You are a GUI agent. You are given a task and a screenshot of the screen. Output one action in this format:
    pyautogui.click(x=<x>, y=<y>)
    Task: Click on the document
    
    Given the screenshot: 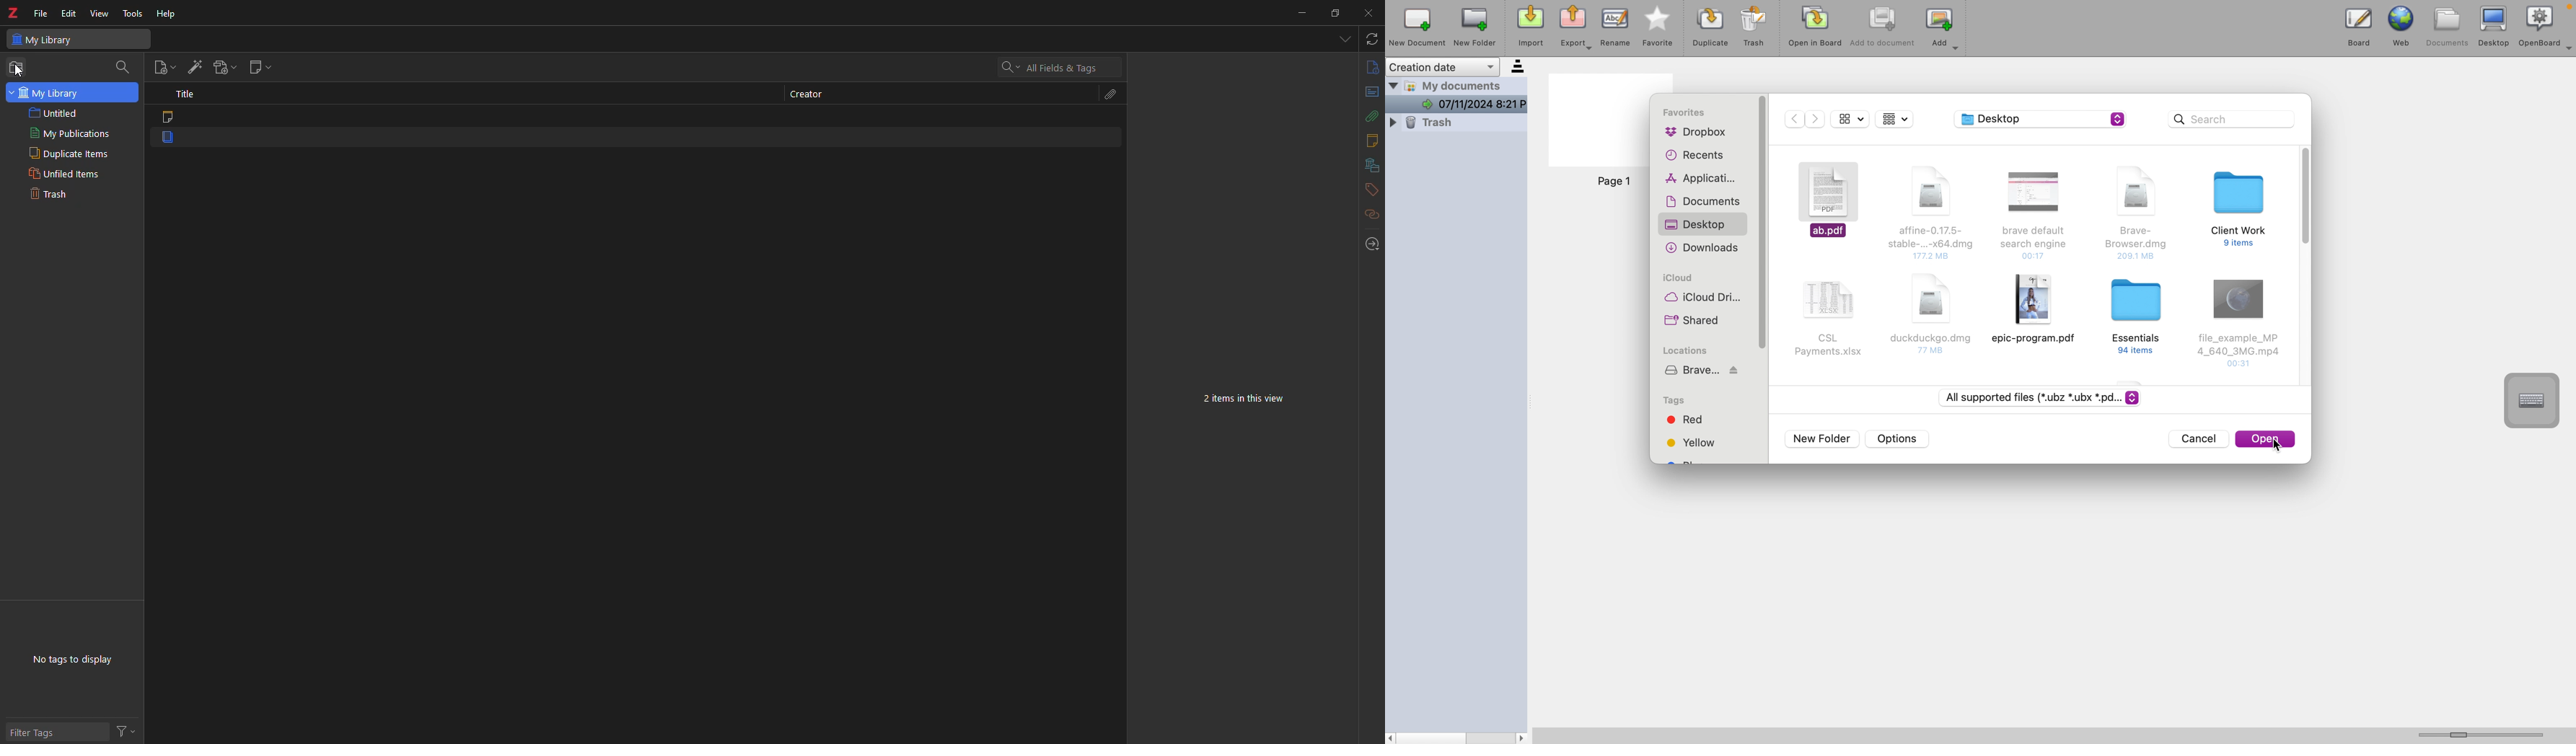 What is the action you would take?
    pyautogui.click(x=2129, y=319)
    